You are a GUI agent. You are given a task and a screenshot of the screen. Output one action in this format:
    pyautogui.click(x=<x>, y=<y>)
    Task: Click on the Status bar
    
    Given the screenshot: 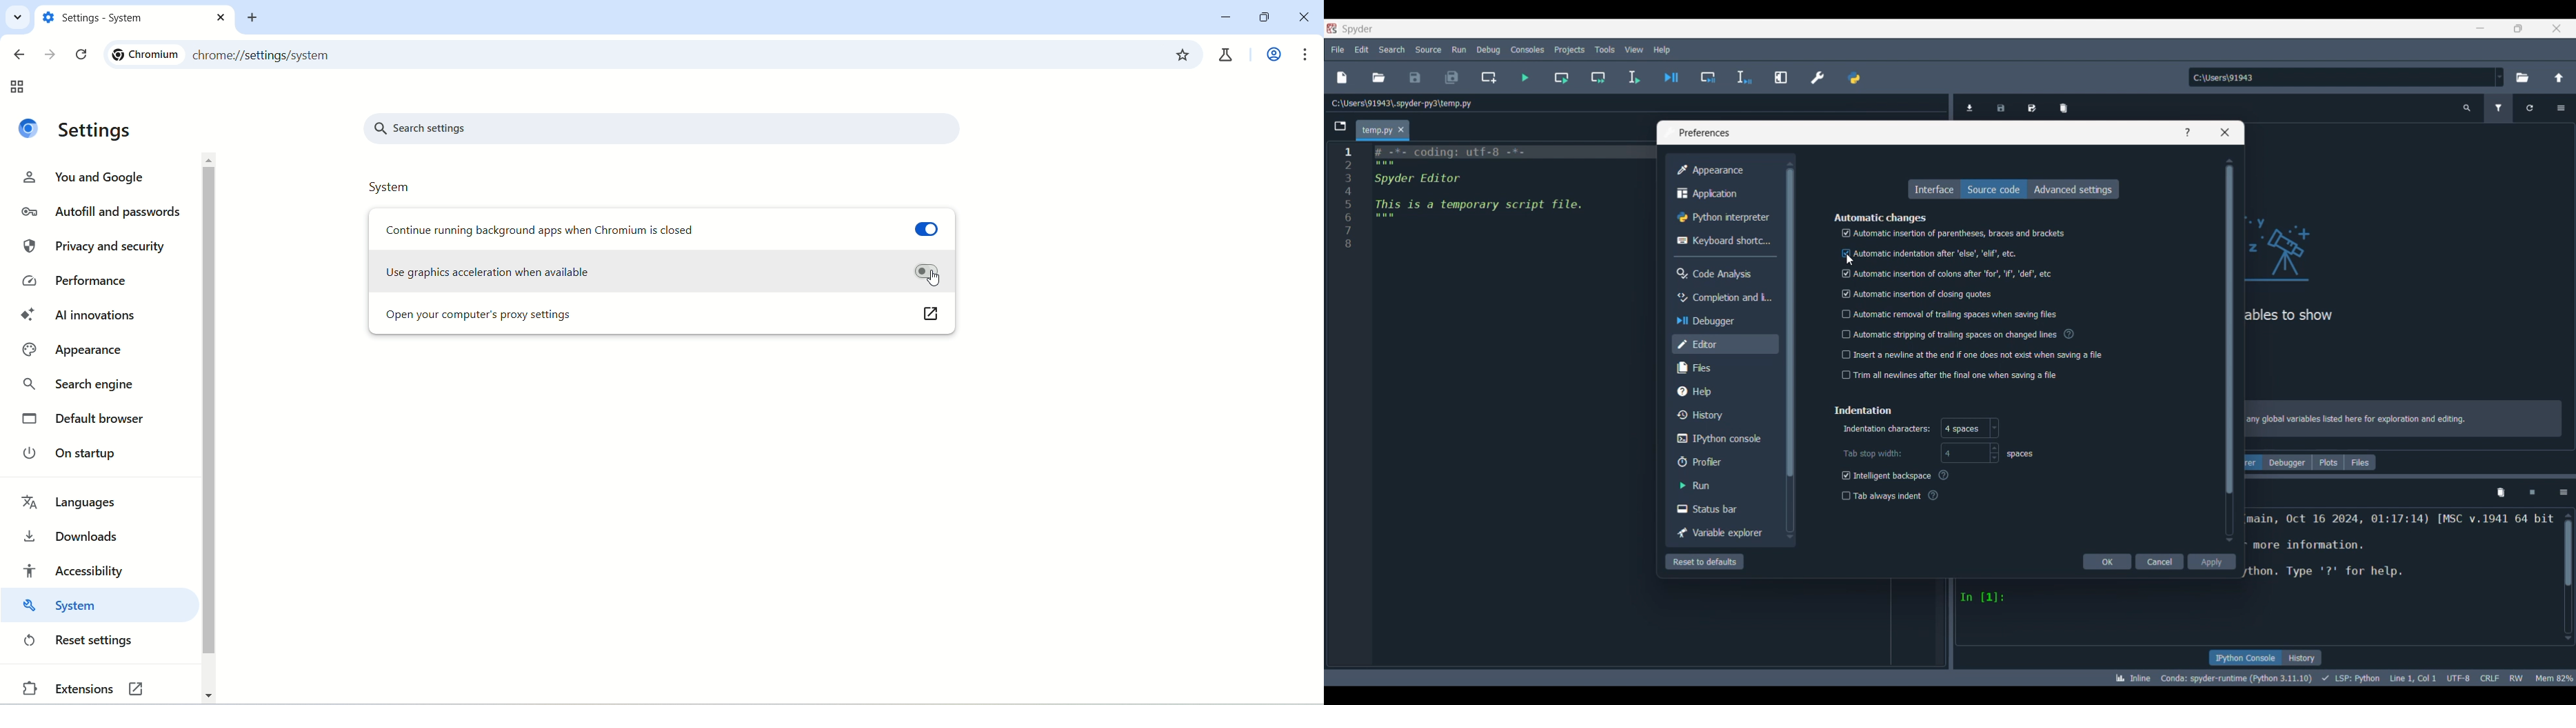 What is the action you would take?
    pyautogui.click(x=1723, y=509)
    